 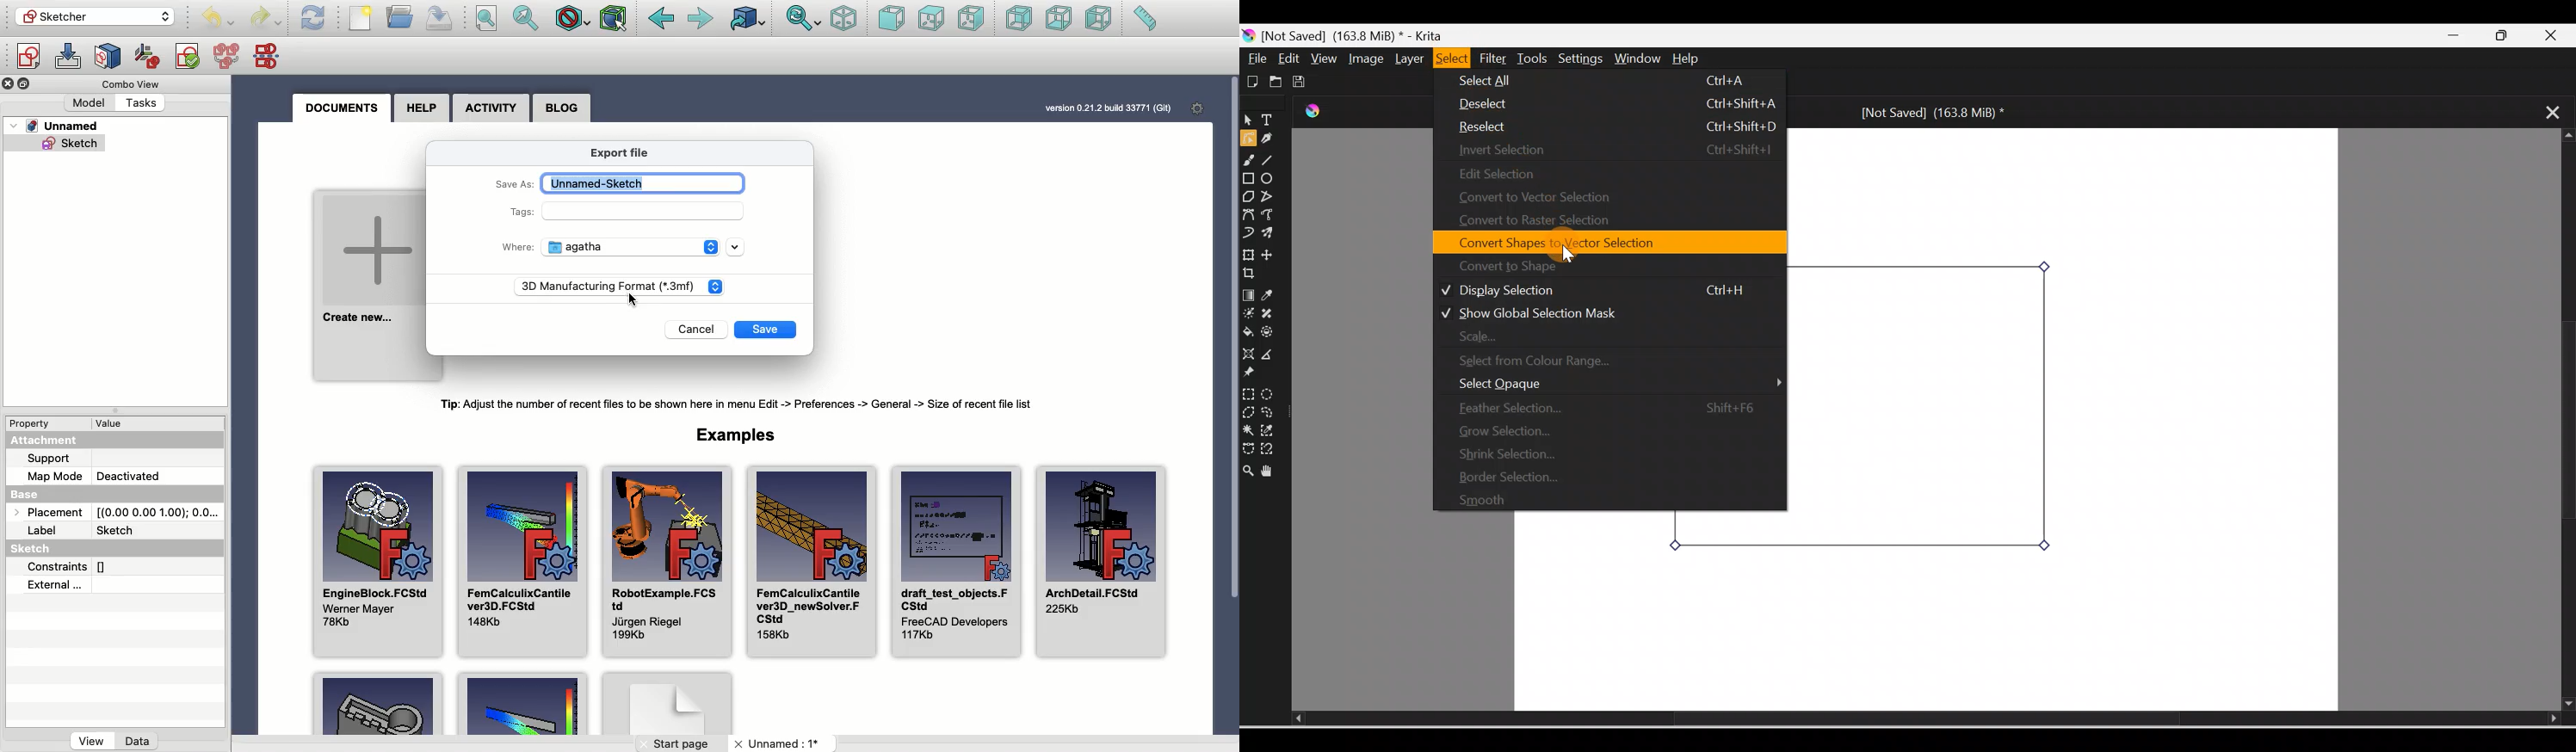 I want to click on Tip: Adjust the number of recent files to be shown here in menu Edit -> Preferences -> General -> Size of recent fle list, so click(x=745, y=404).